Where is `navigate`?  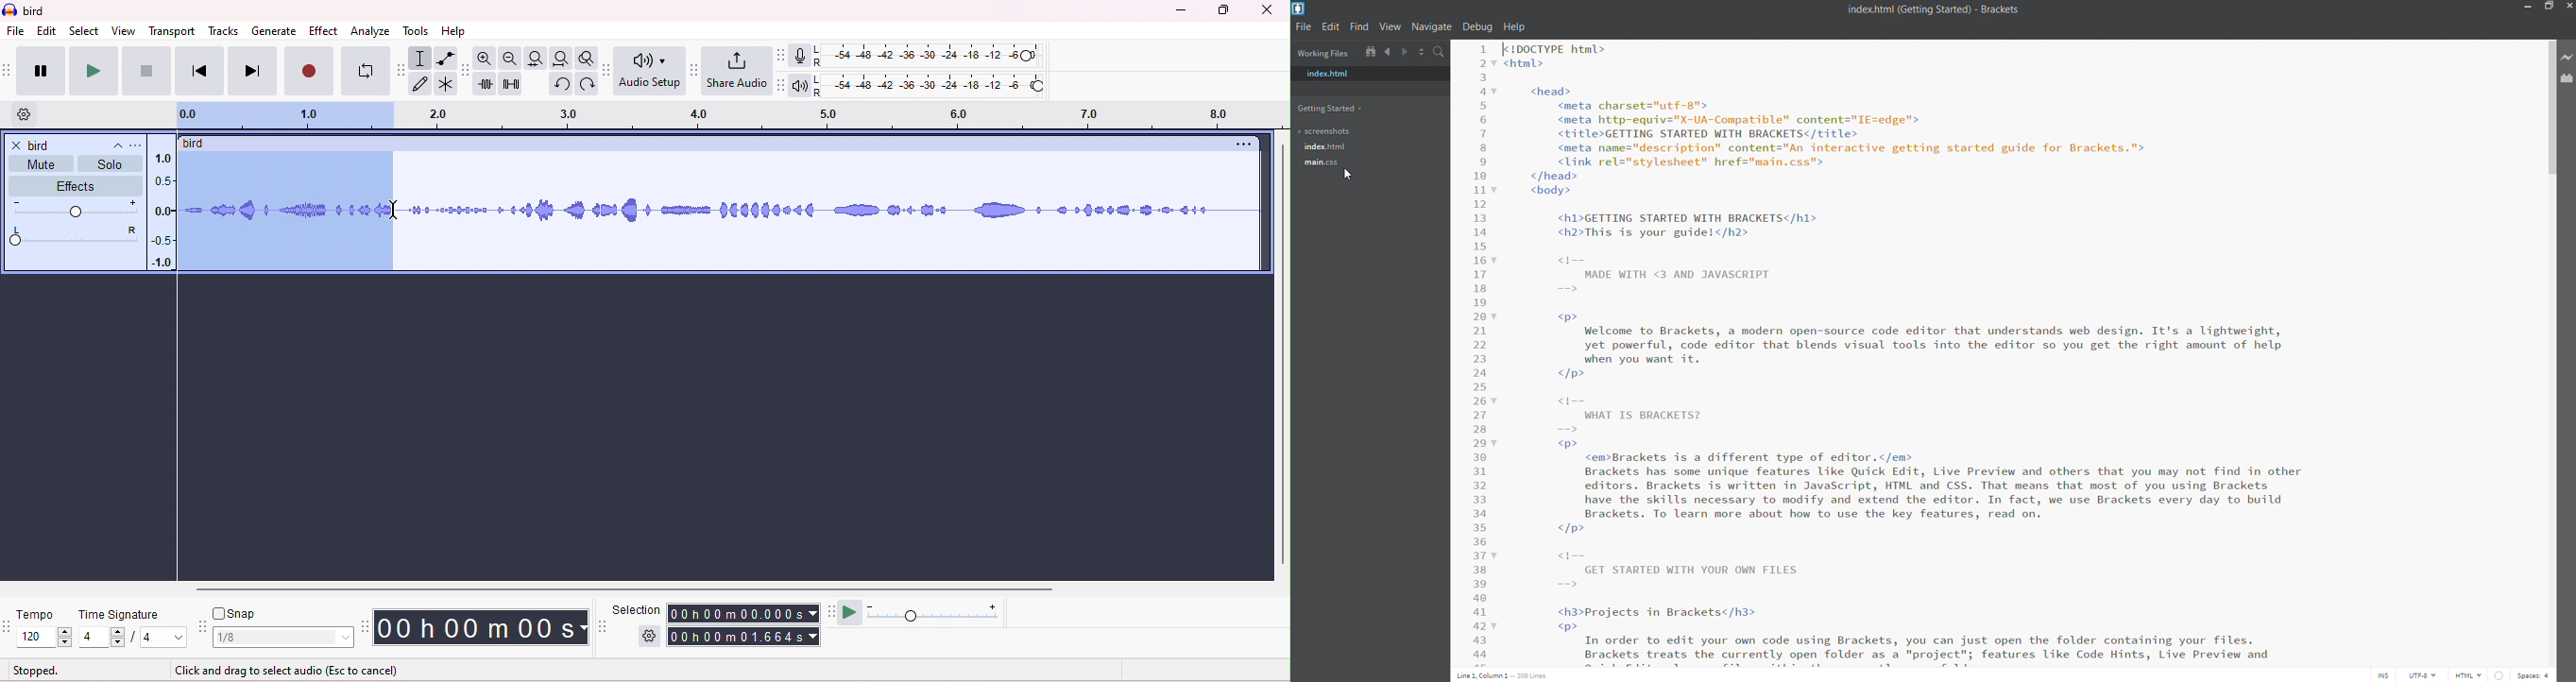
navigate is located at coordinates (1433, 26).